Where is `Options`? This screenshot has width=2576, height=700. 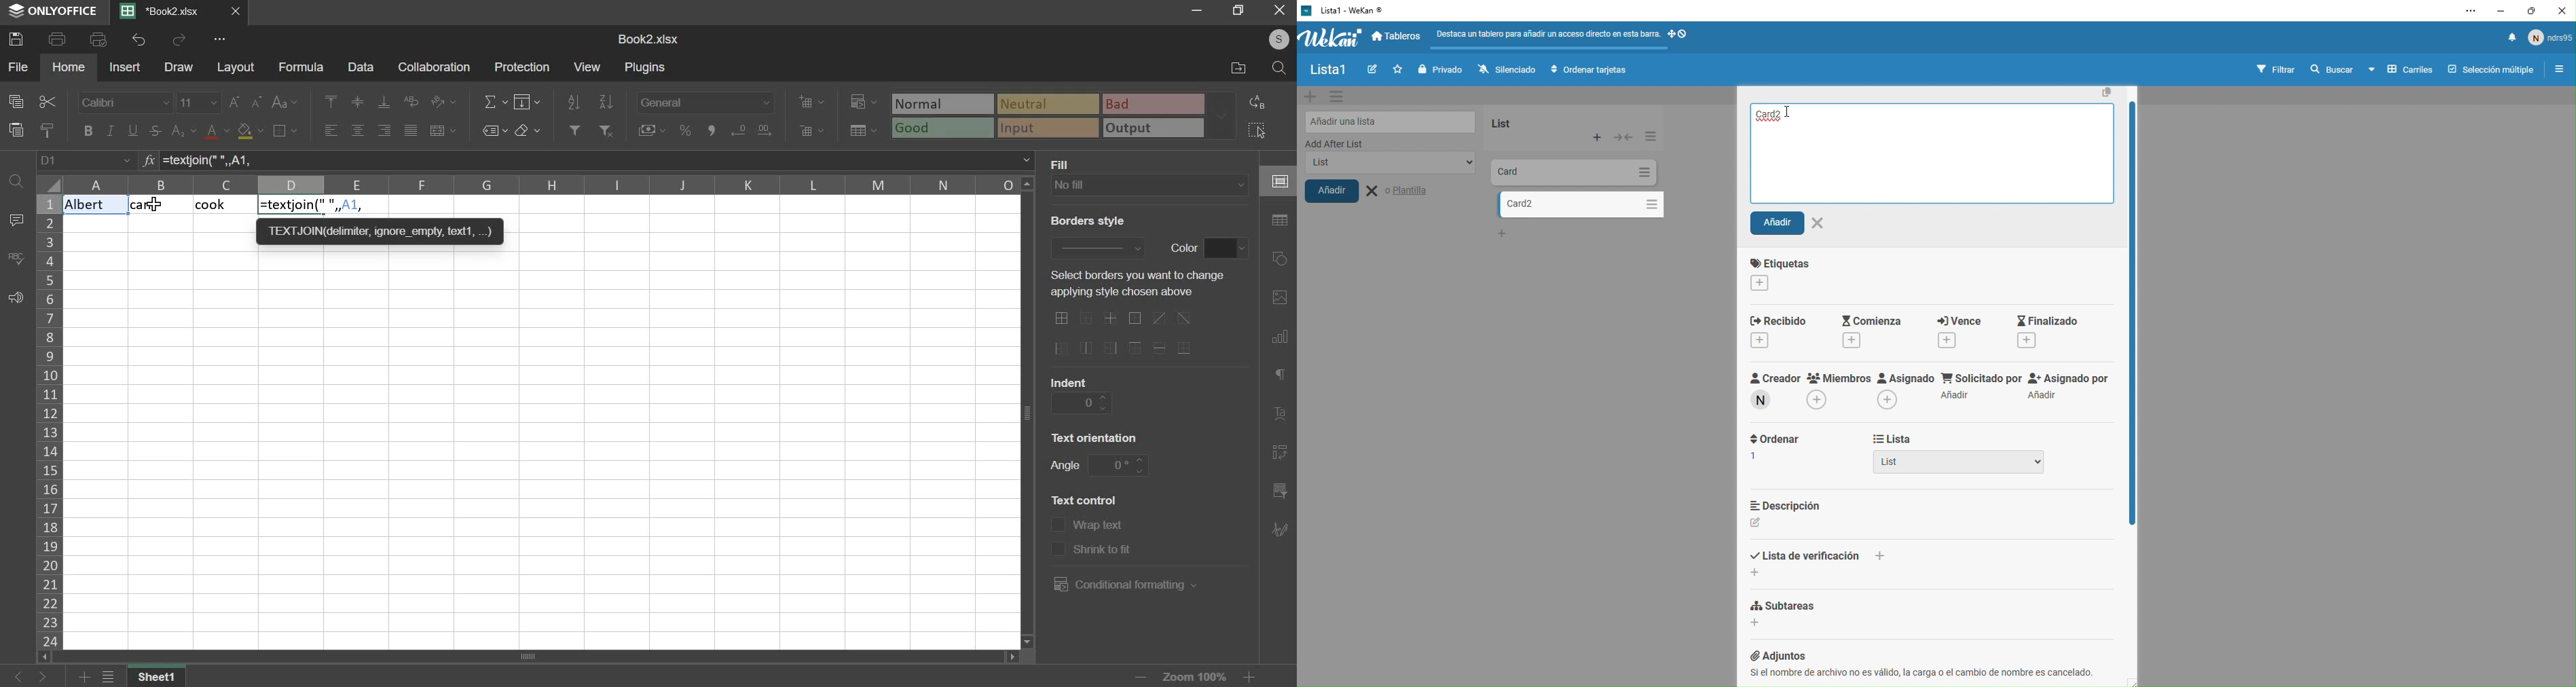 Options is located at coordinates (1643, 172).